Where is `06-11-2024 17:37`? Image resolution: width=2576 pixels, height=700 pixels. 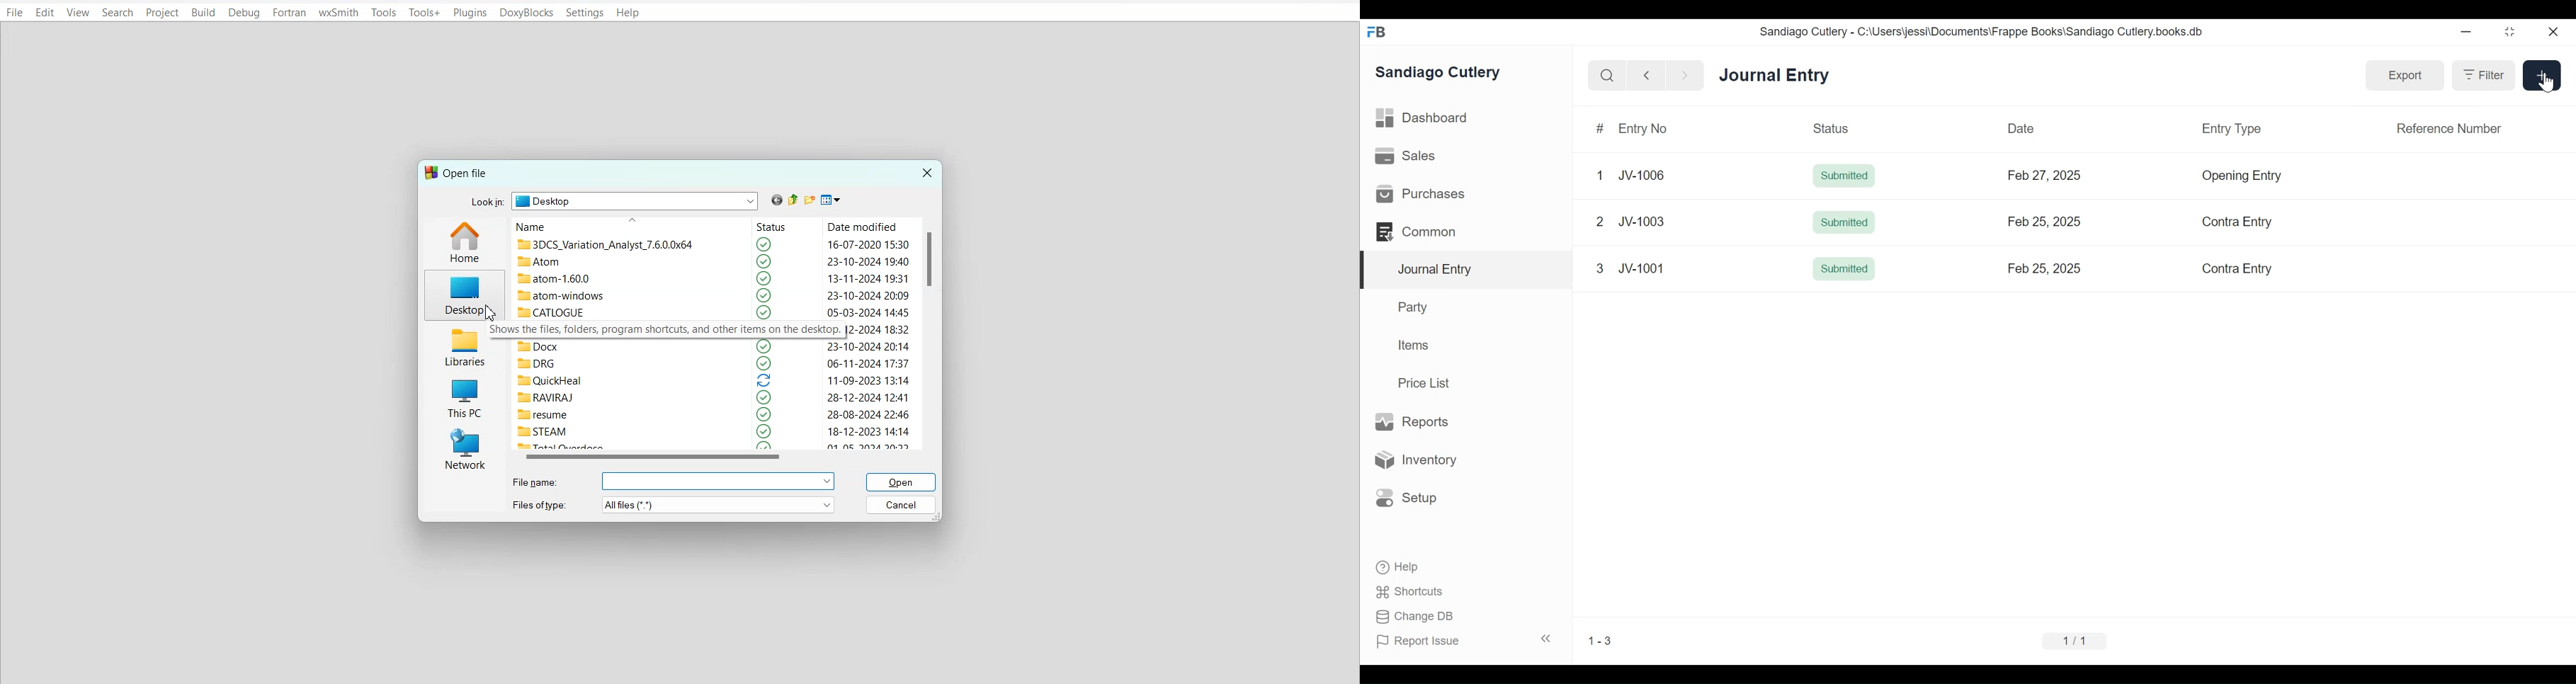
06-11-2024 17:37 is located at coordinates (868, 363).